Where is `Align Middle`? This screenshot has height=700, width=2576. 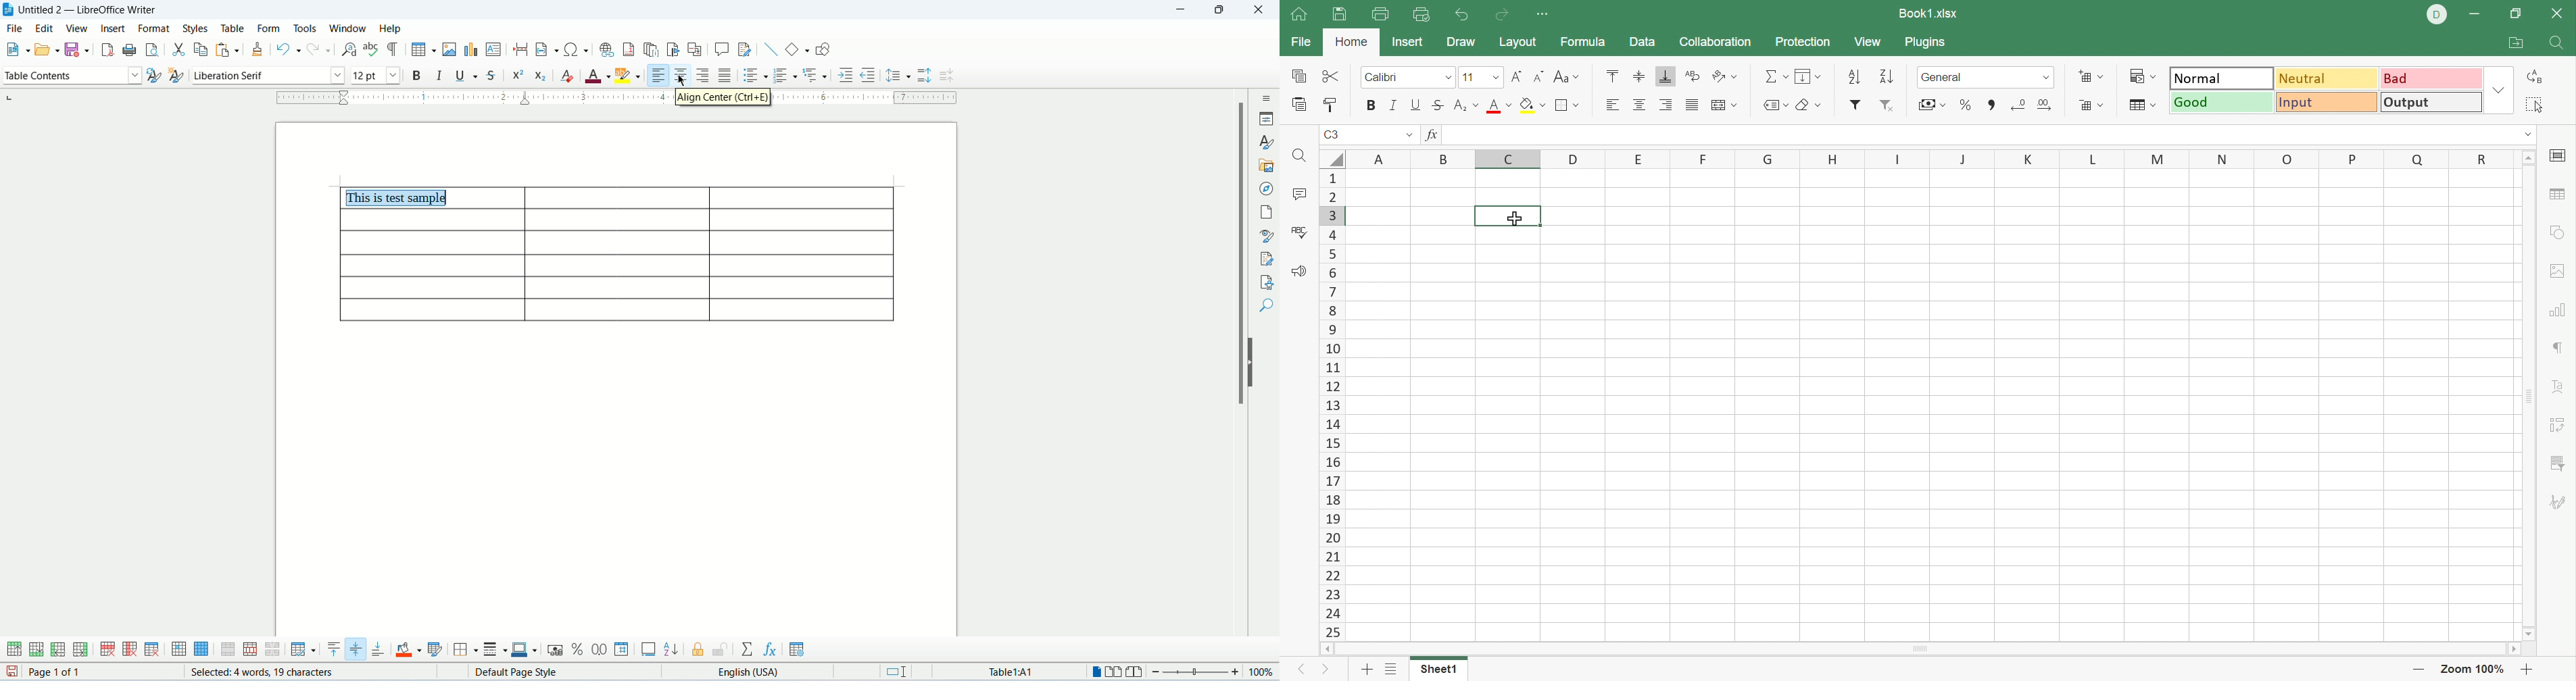
Align Middle is located at coordinates (1640, 76).